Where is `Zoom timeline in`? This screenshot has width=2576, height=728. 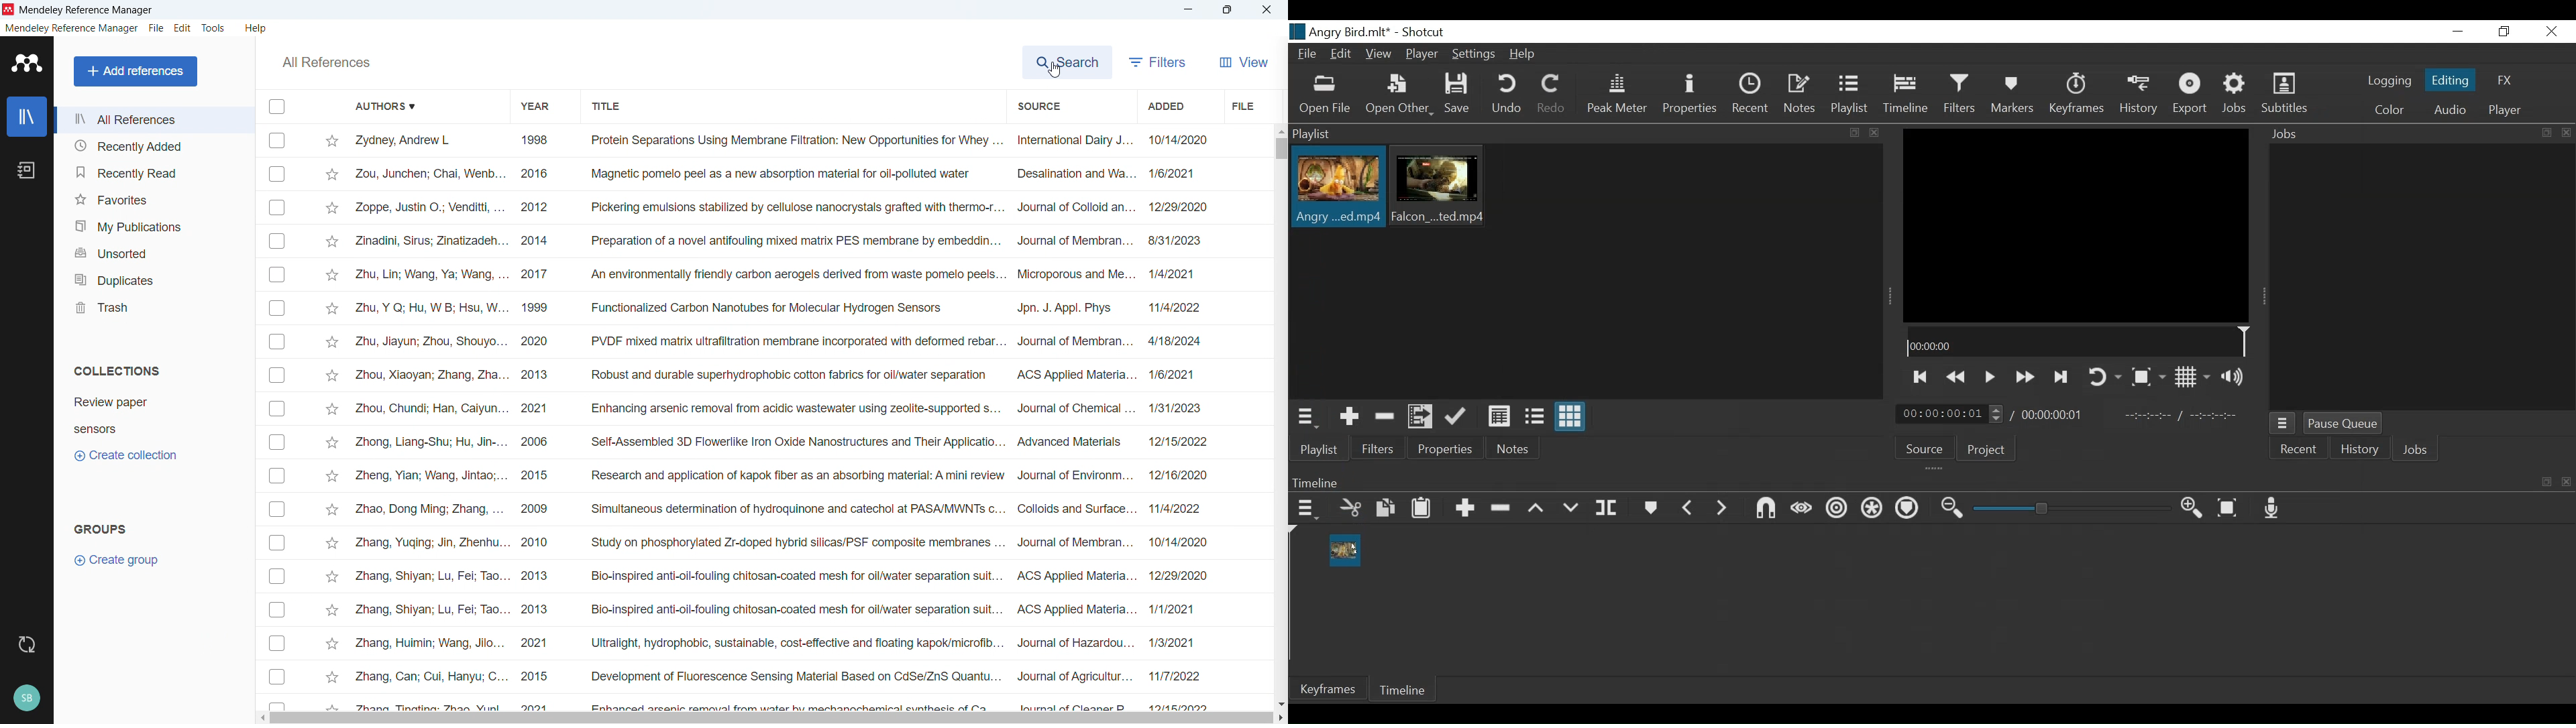 Zoom timeline in is located at coordinates (2194, 507).